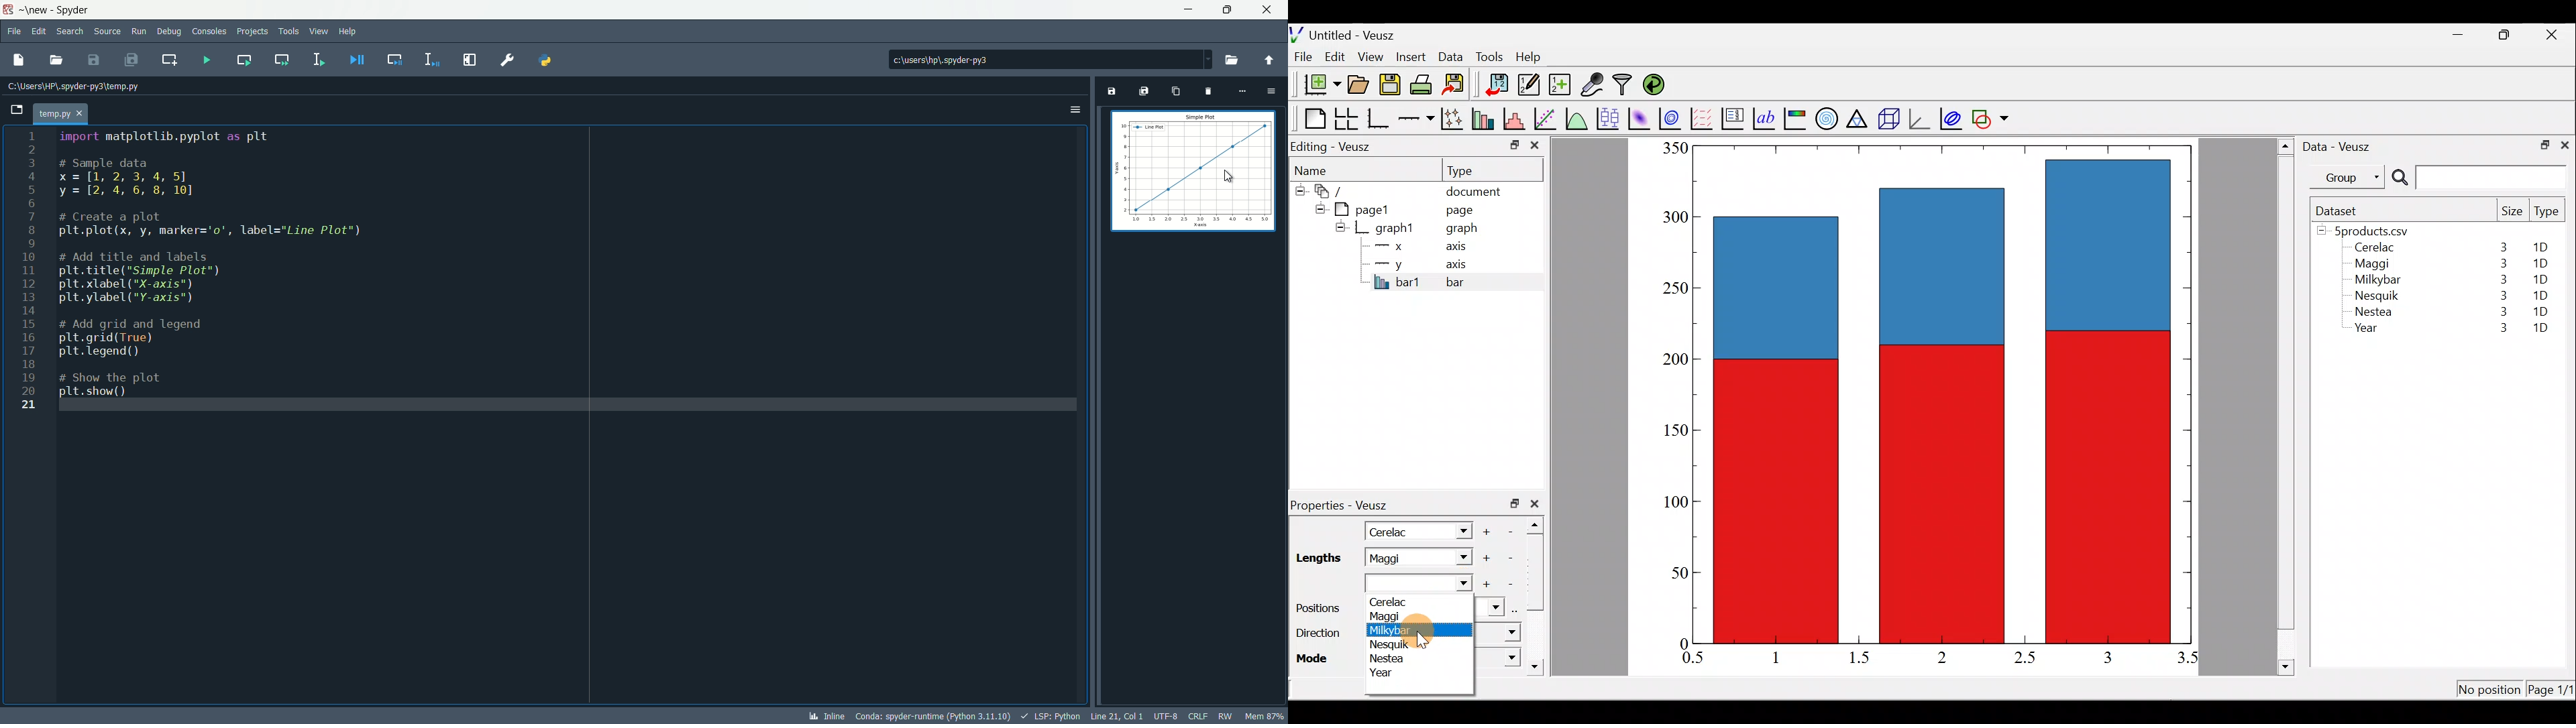 This screenshot has width=2576, height=728. Describe the element at coordinates (1185, 9) in the screenshot. I see `minimize` at that location.